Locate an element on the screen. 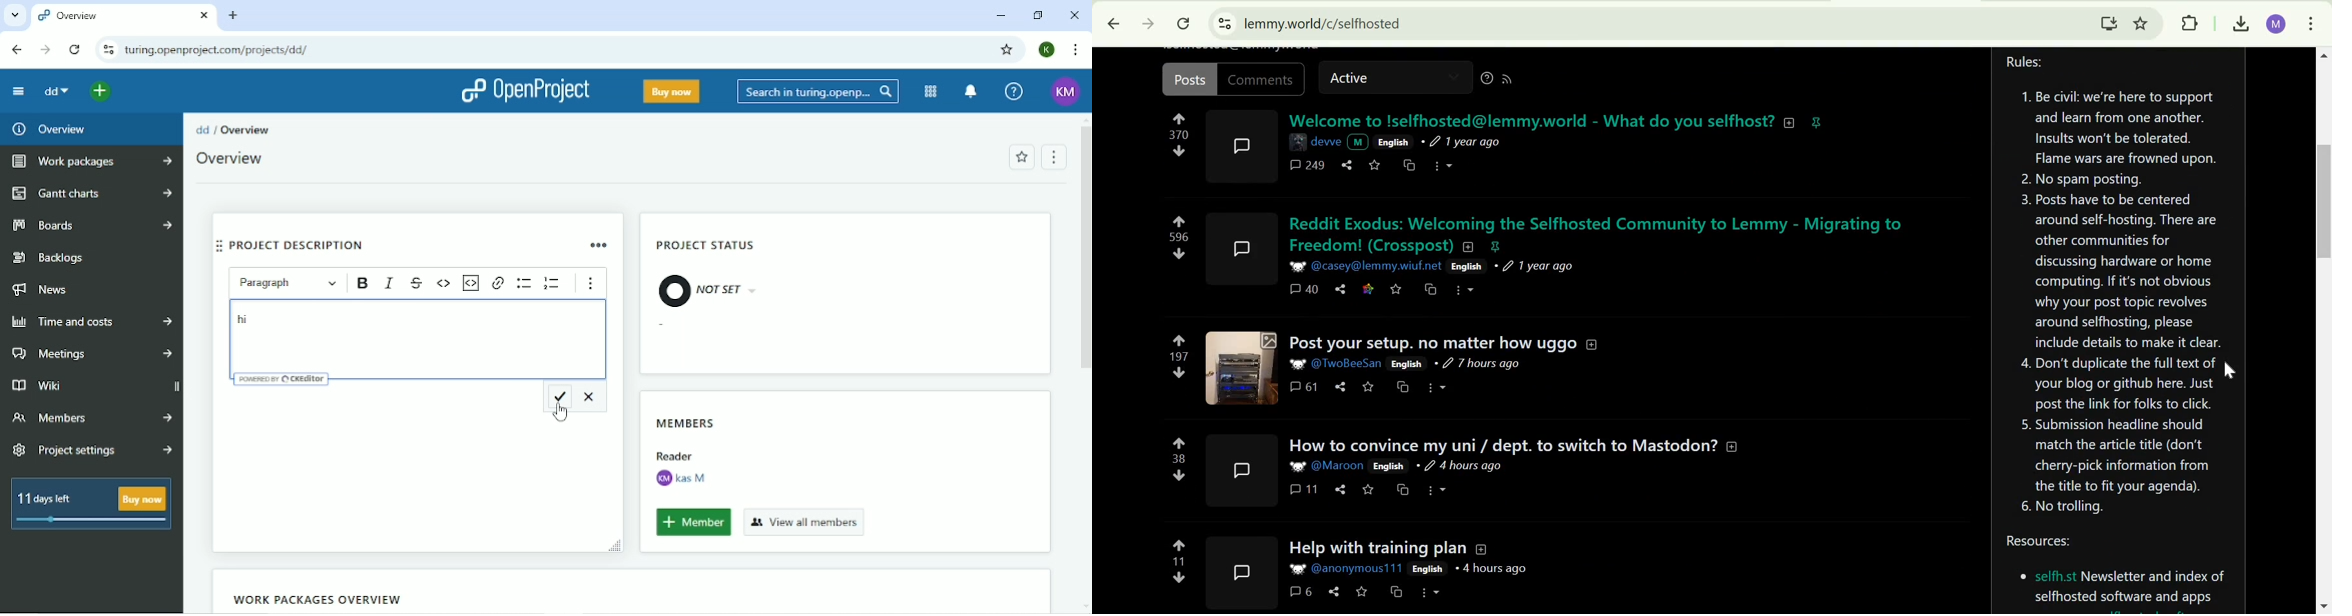 The height and width of the screenshot is (616, 2352). Show more items is located at coordinates (592, 285).